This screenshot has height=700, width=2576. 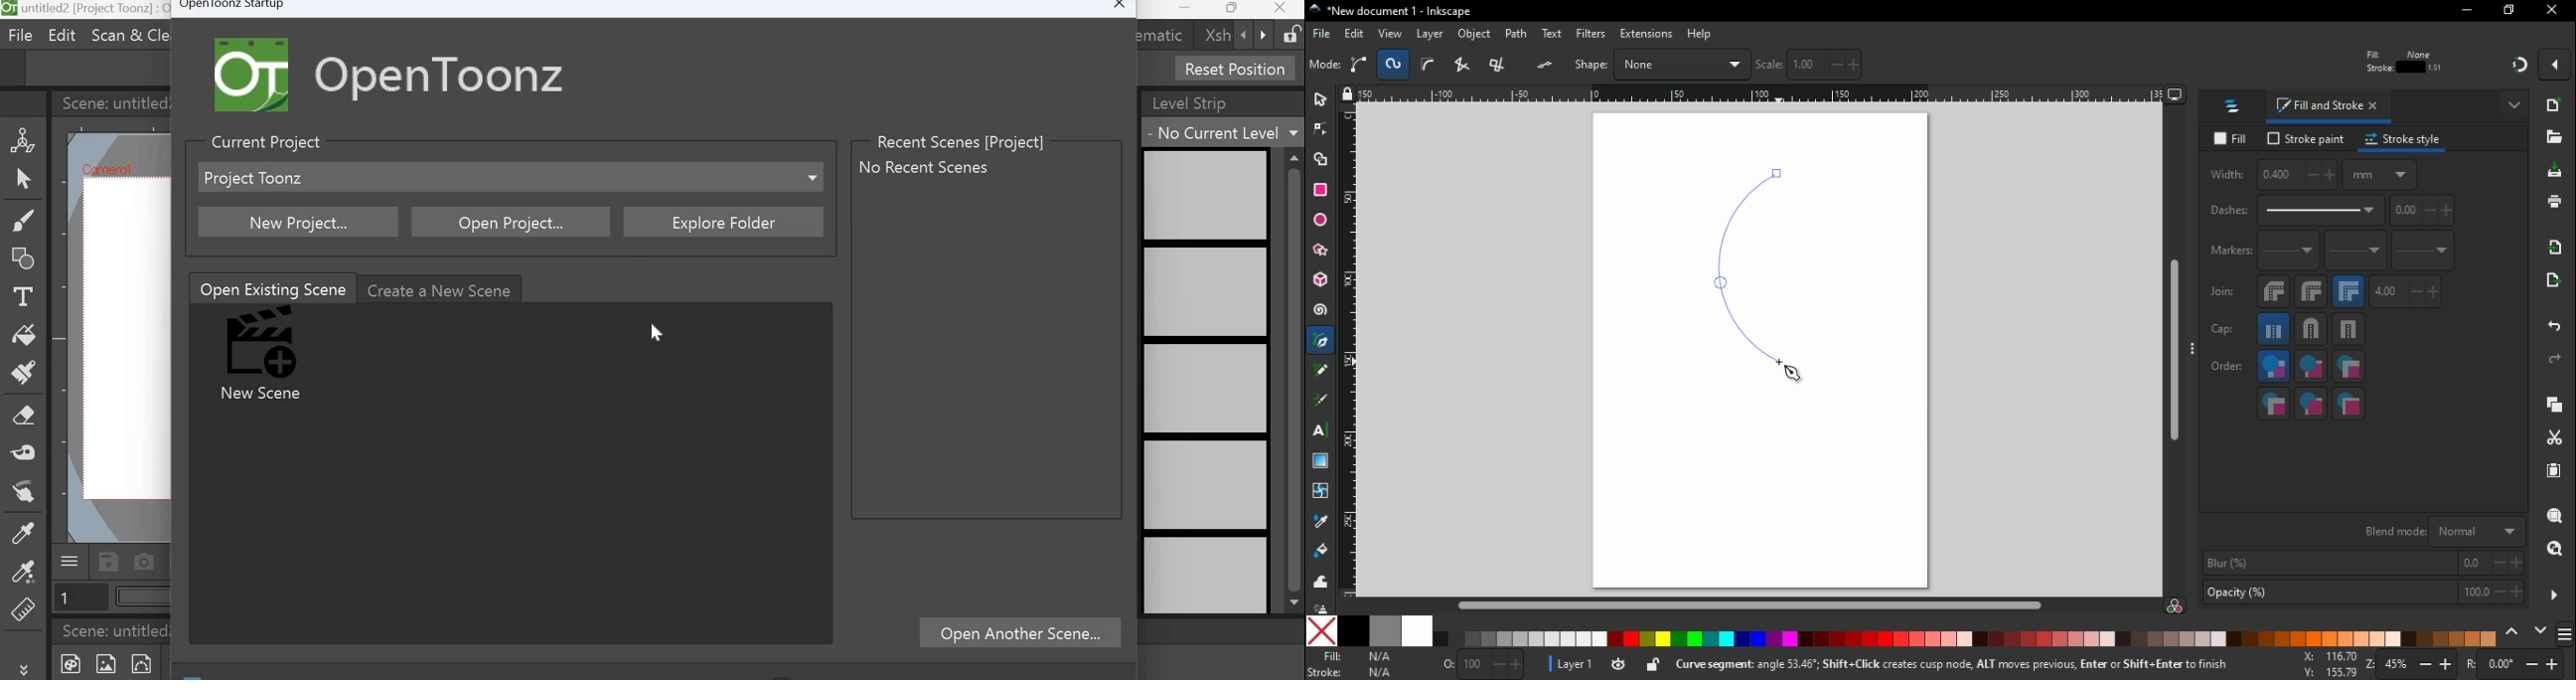 I want to click on undo, so click(x=2552, y=330).